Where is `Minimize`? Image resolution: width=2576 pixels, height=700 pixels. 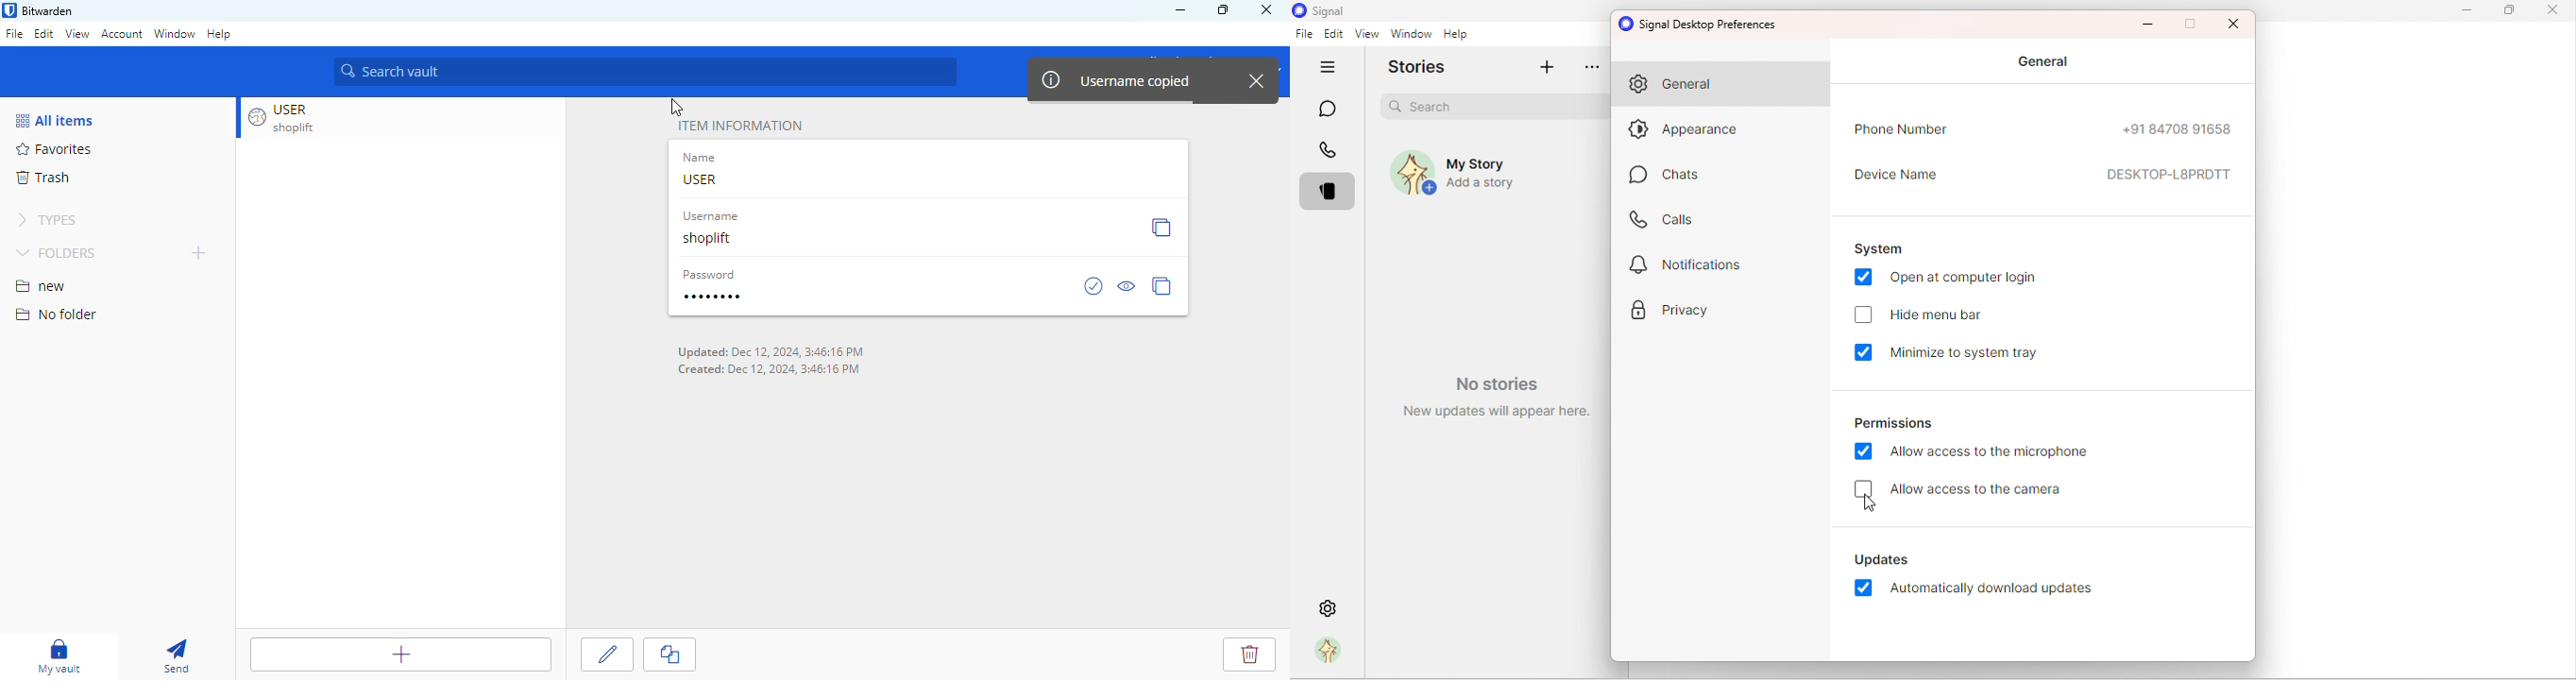
Minimize is located at coordinates (2466, 12).